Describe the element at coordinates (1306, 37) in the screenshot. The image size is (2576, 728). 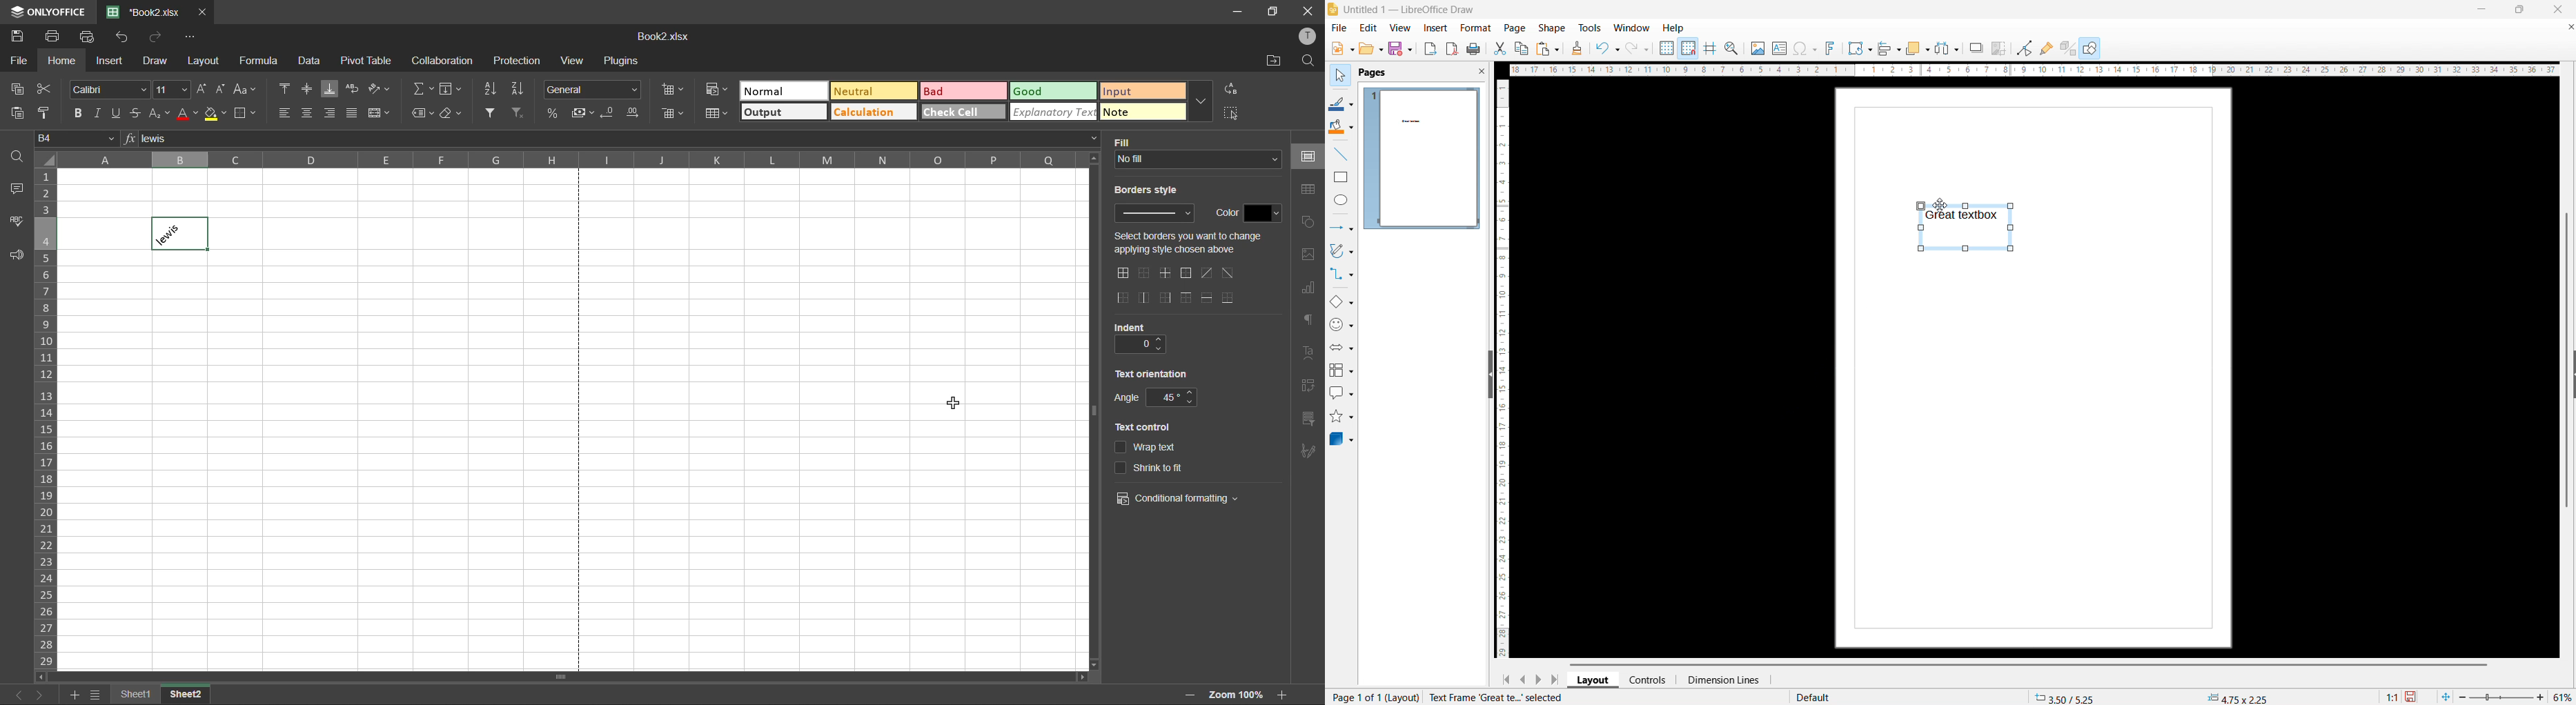
I see `profile` at that location.